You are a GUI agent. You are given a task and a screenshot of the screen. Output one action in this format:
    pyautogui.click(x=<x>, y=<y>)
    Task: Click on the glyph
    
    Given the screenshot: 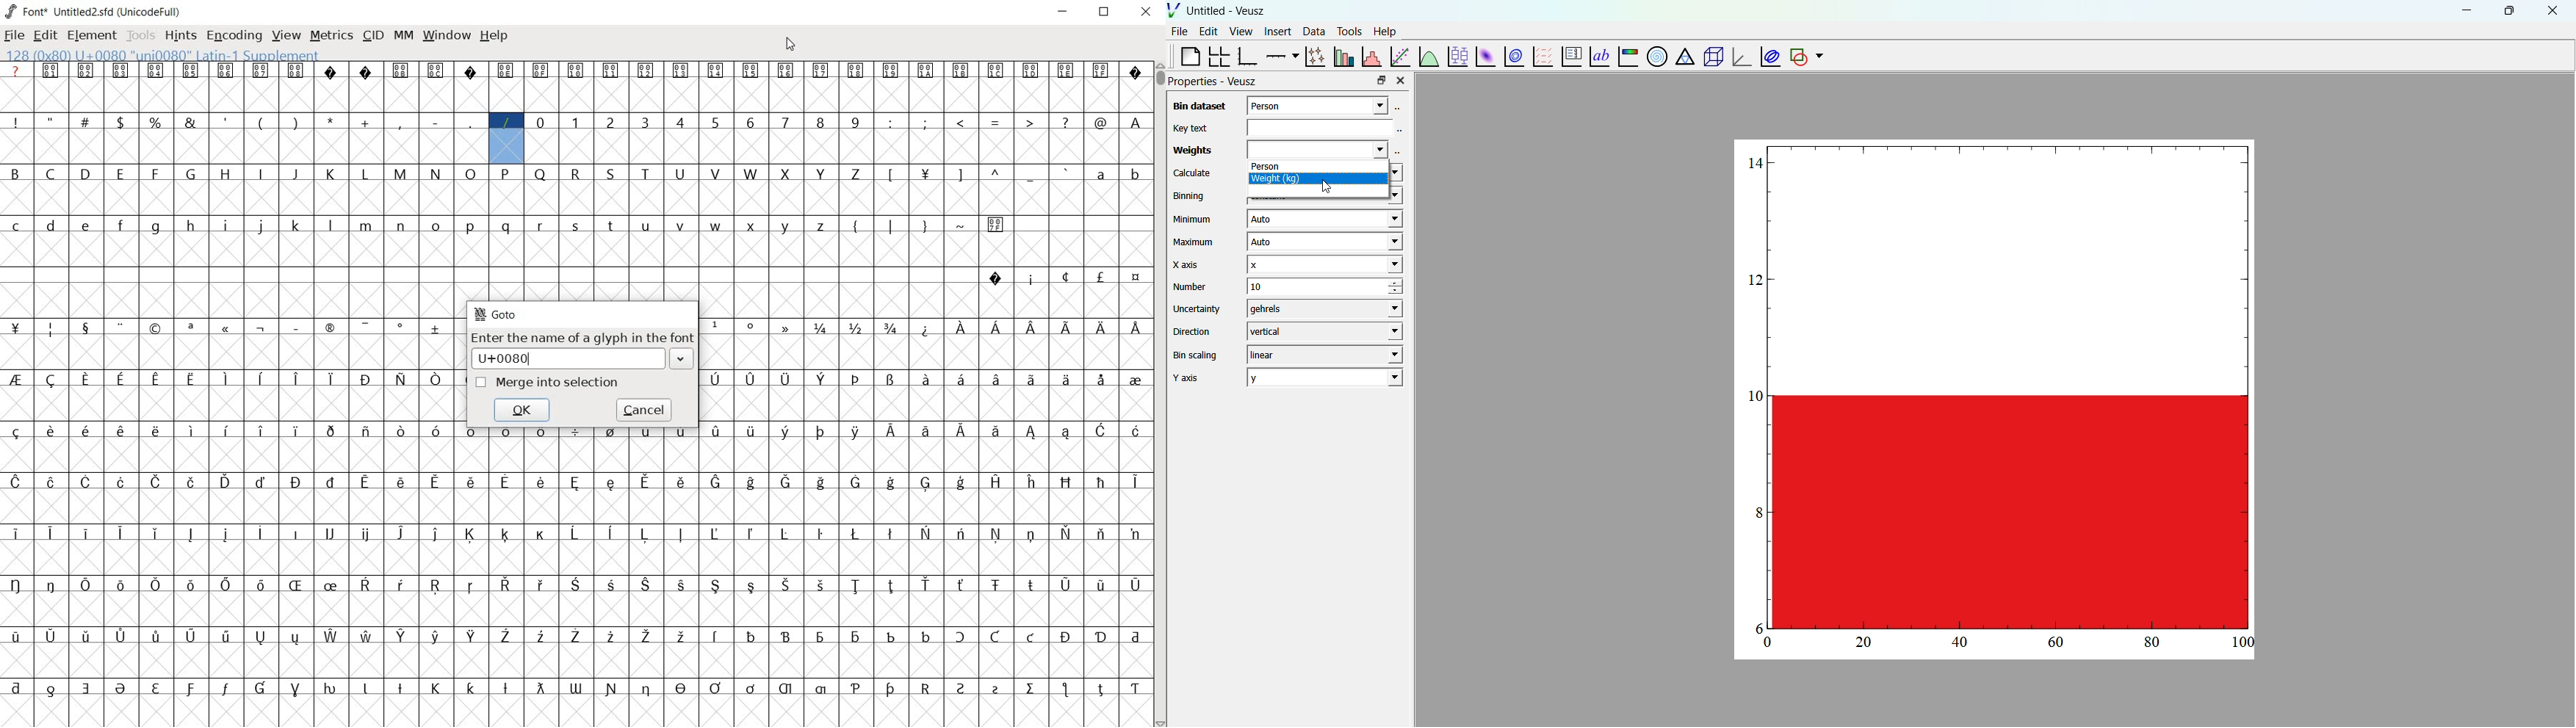 What is the action you would take?
    pyautogui.click(x=471, y=431)
    